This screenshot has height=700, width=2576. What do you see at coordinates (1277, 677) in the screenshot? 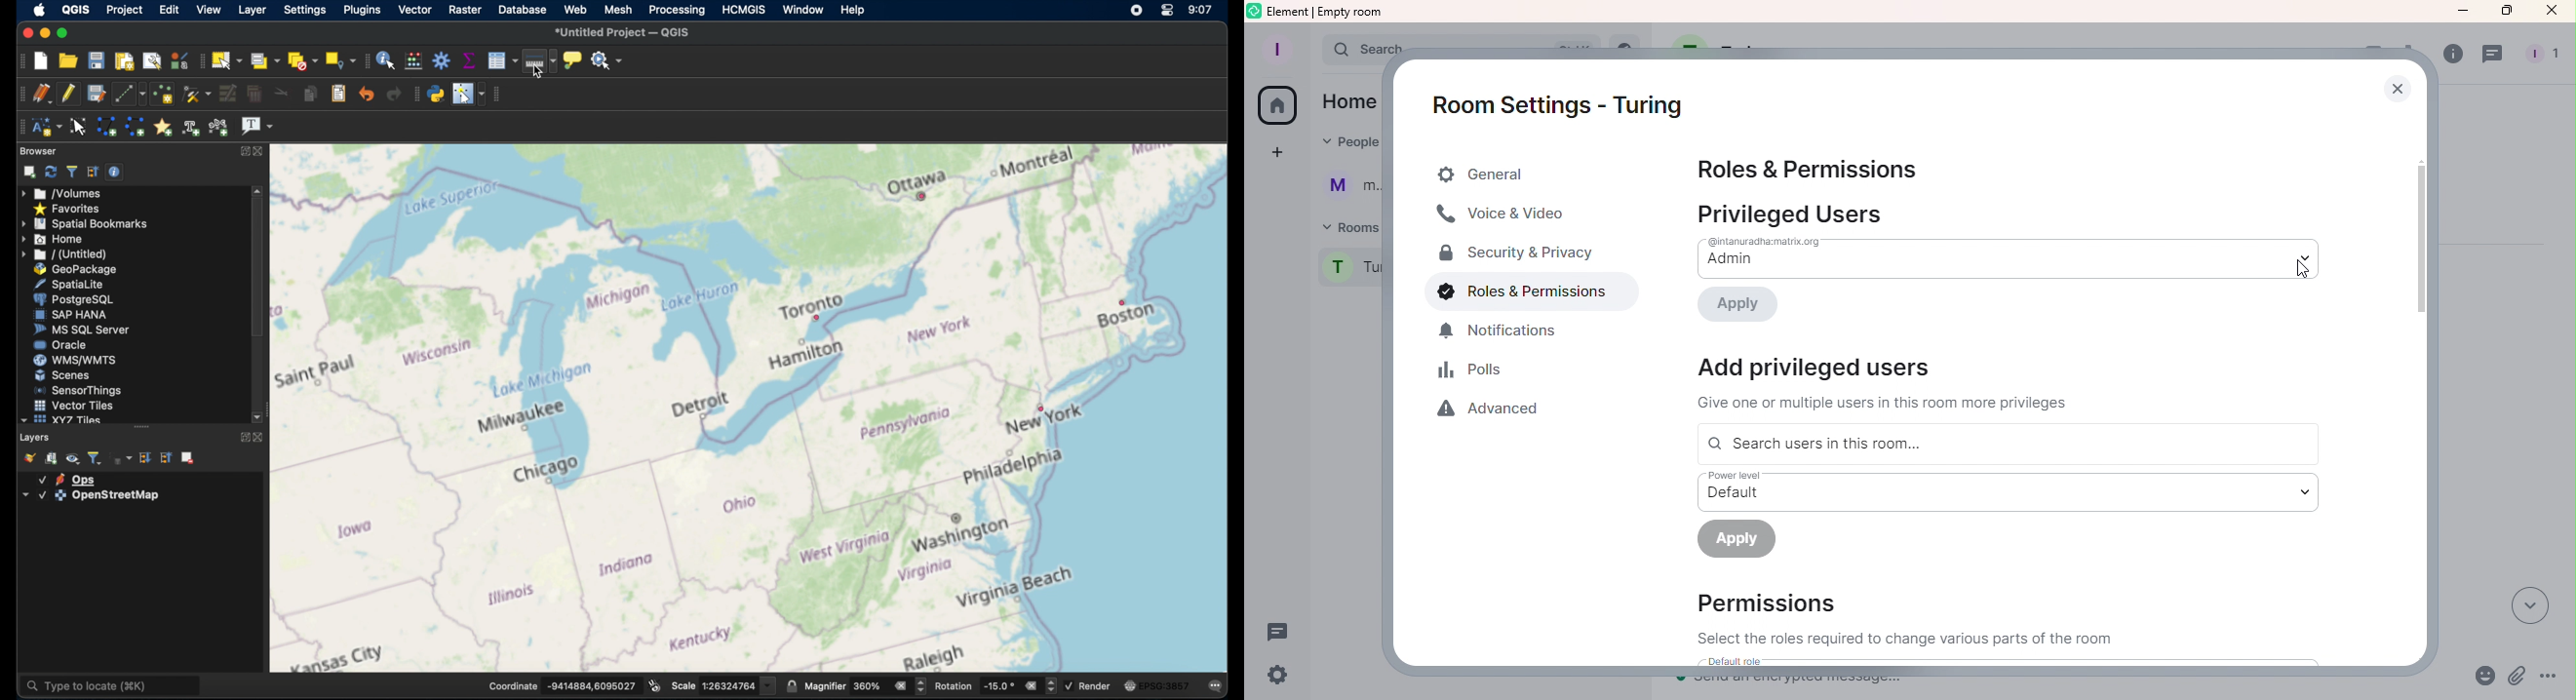
I see `Quick settings` at bounding box center [1277, 677].